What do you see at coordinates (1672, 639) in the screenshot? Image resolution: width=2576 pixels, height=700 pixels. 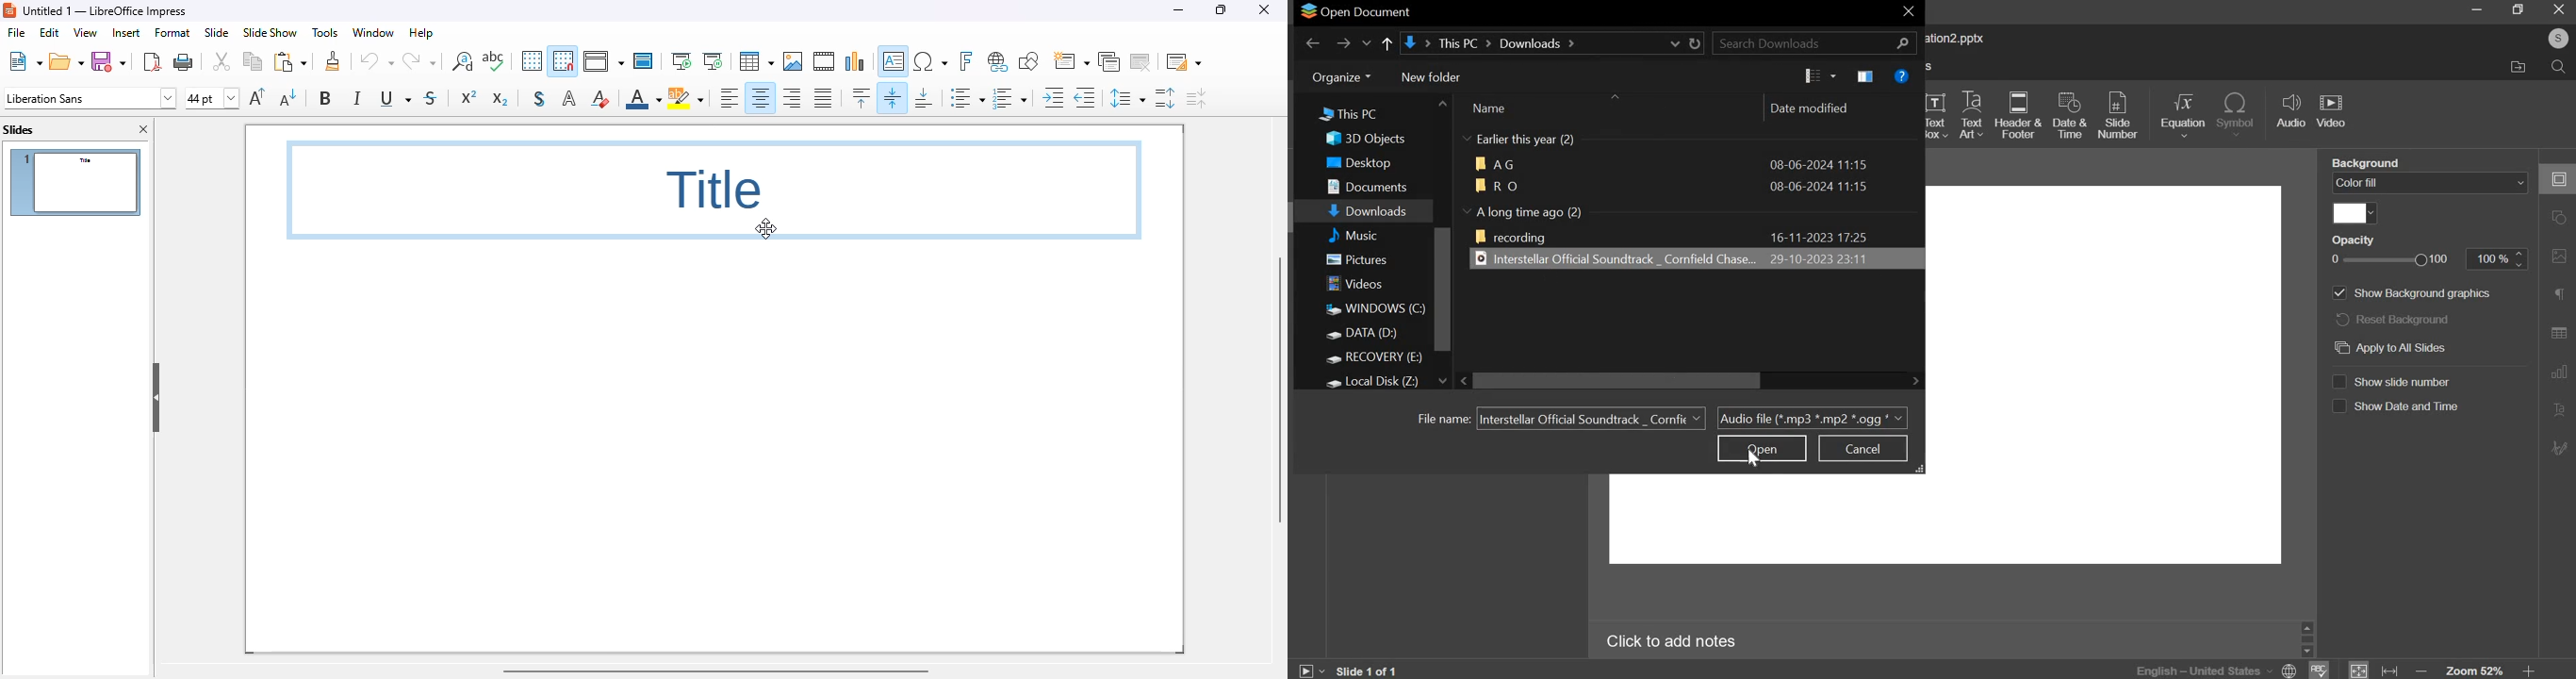 I see `click here to add notes` at bounding box center [1672, 639].